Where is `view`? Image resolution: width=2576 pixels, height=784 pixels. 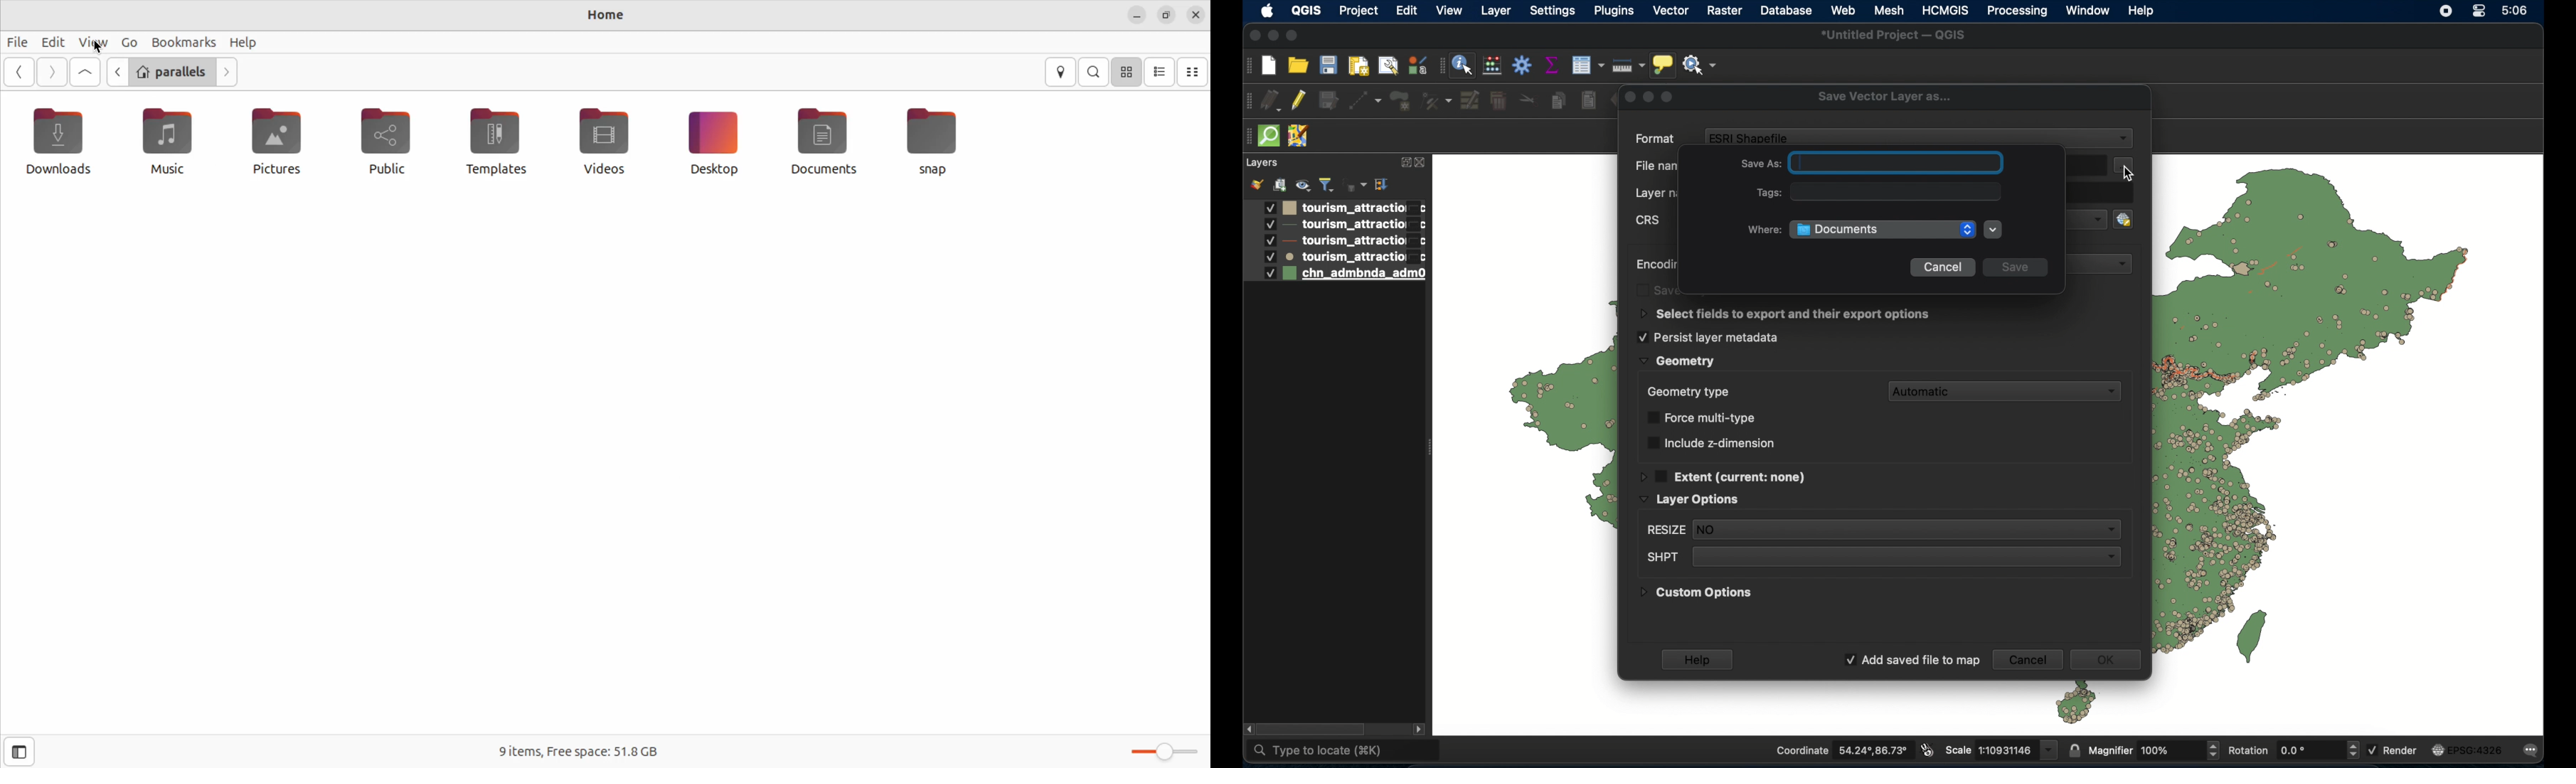 view is located at coordinates (1450, 11).